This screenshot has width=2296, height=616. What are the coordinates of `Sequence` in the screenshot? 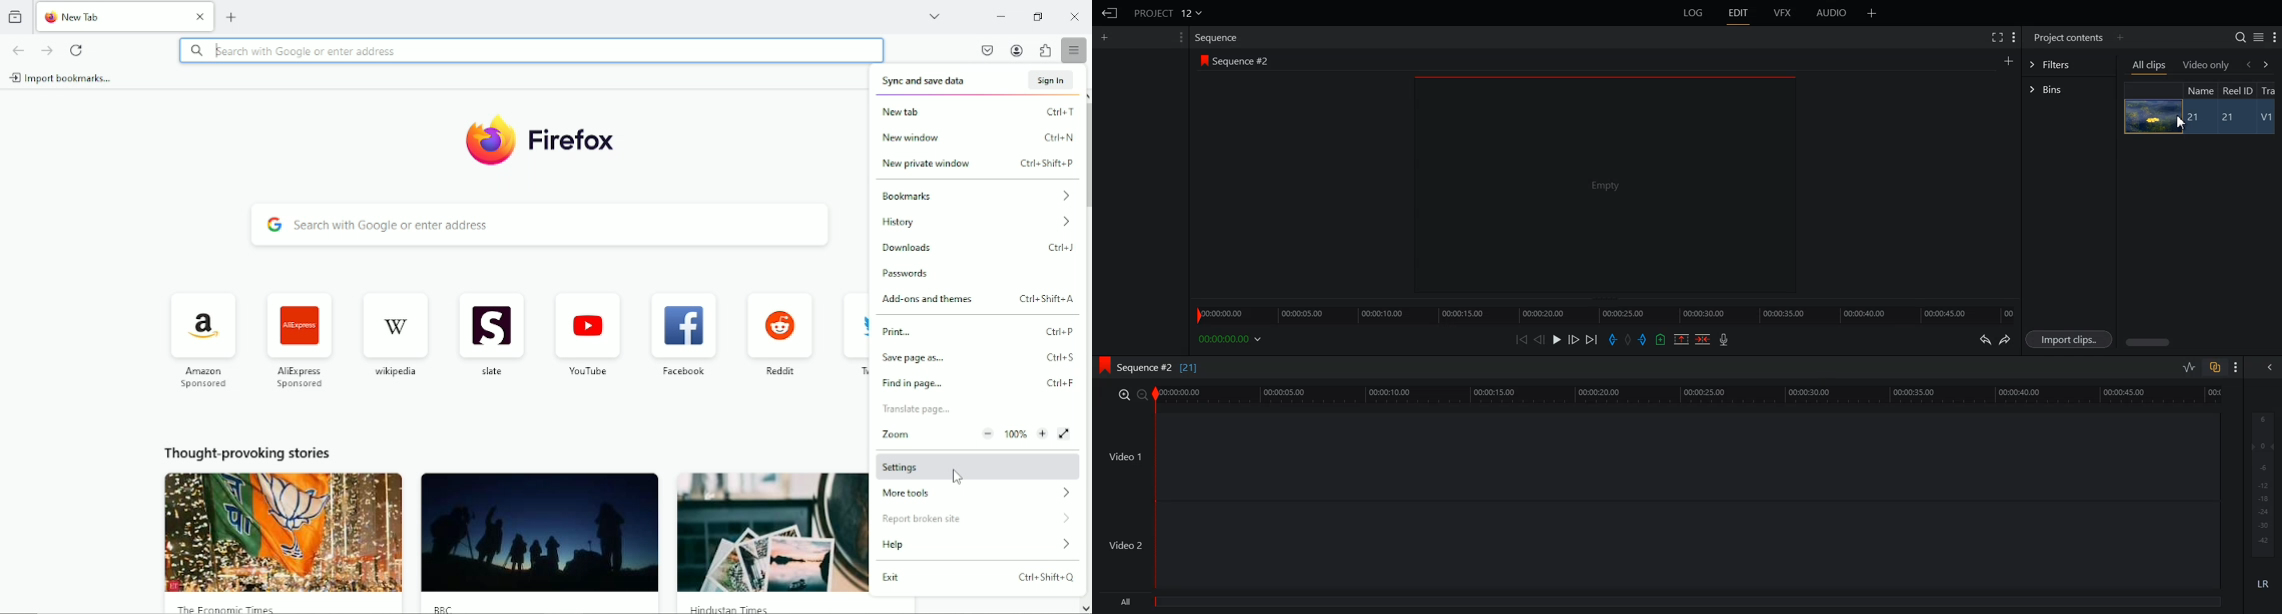 It's located at (1219, 37).